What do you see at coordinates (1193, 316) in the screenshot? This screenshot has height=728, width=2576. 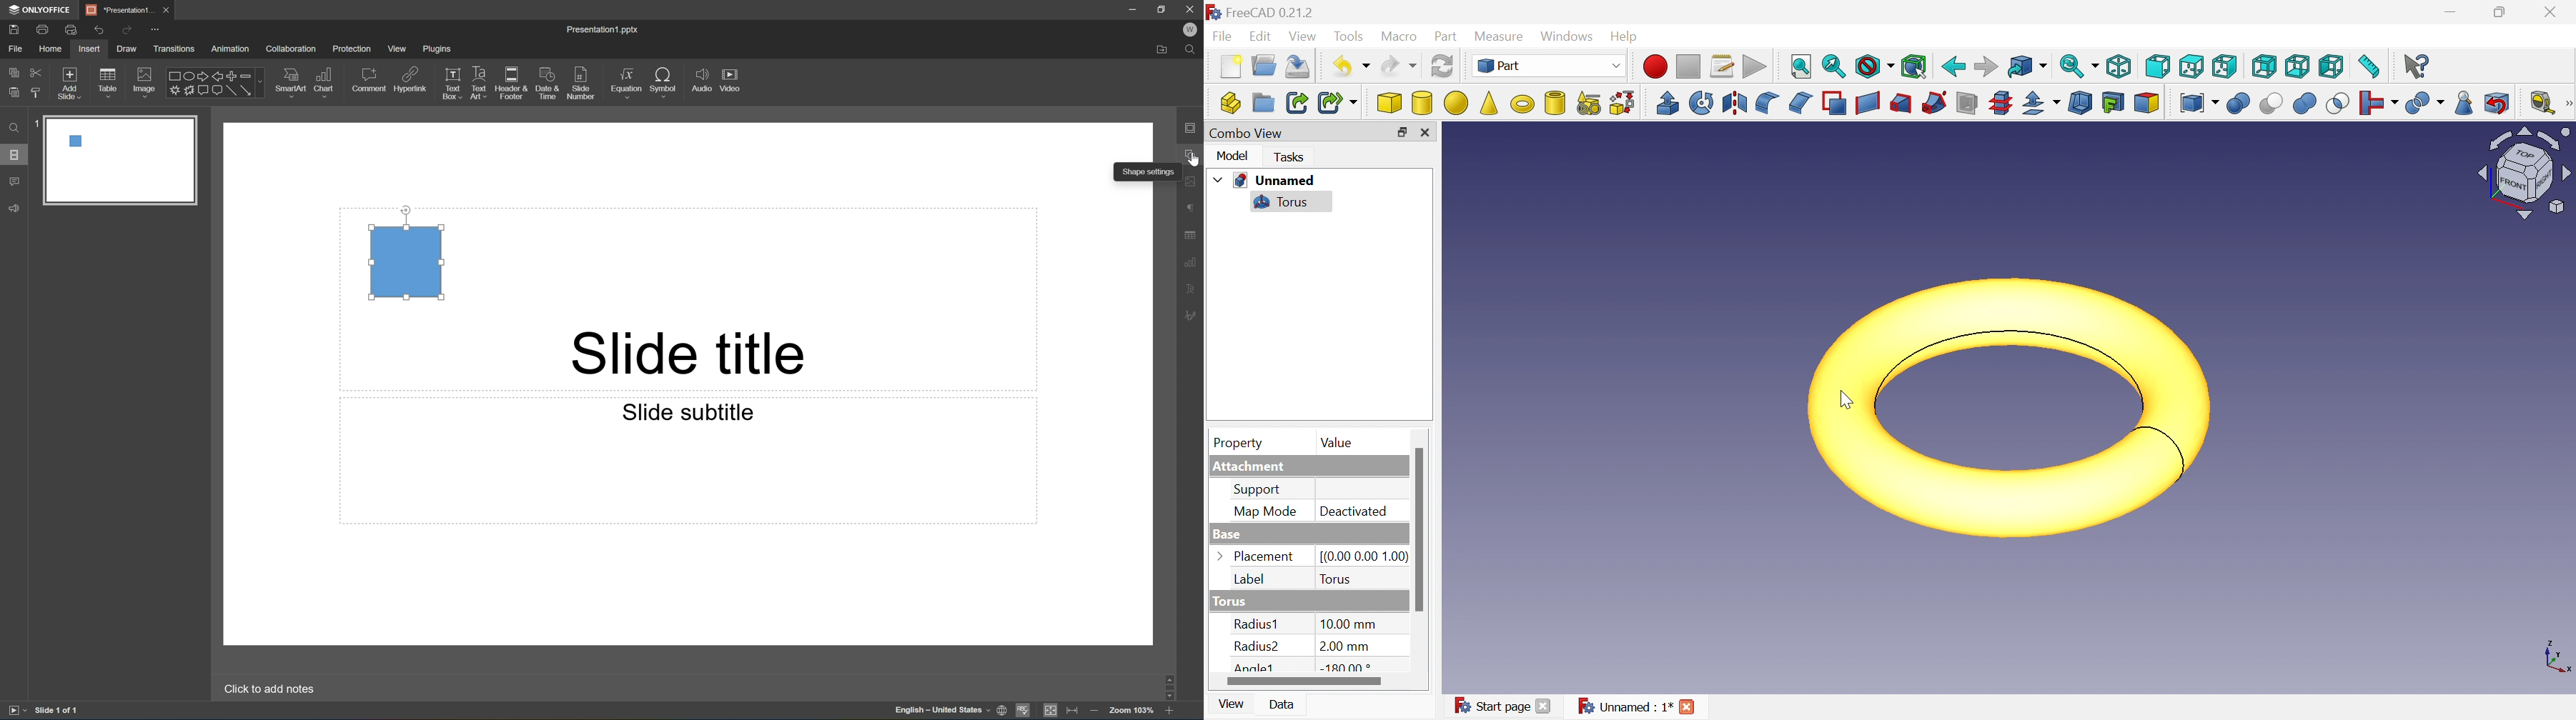 I see `Signature settings` at bounding box center [1193, 316].